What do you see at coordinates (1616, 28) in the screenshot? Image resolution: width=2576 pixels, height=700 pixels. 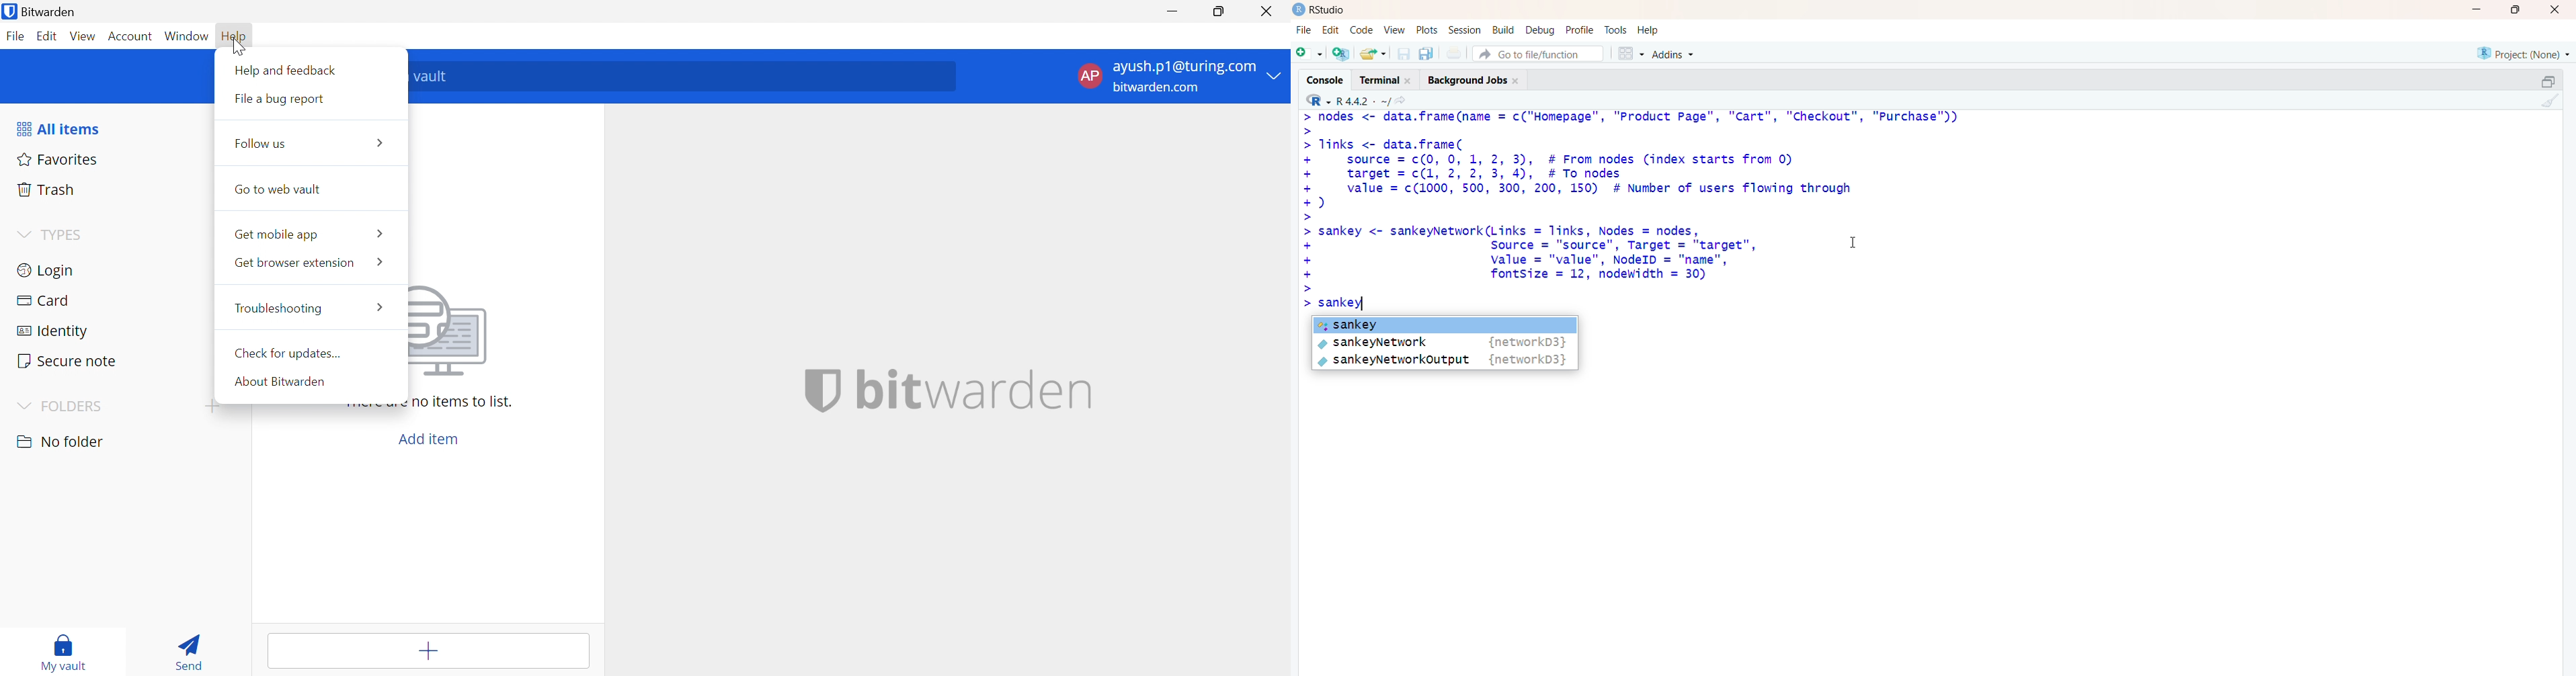 I see `tools` at bounding box center [1616, 28].